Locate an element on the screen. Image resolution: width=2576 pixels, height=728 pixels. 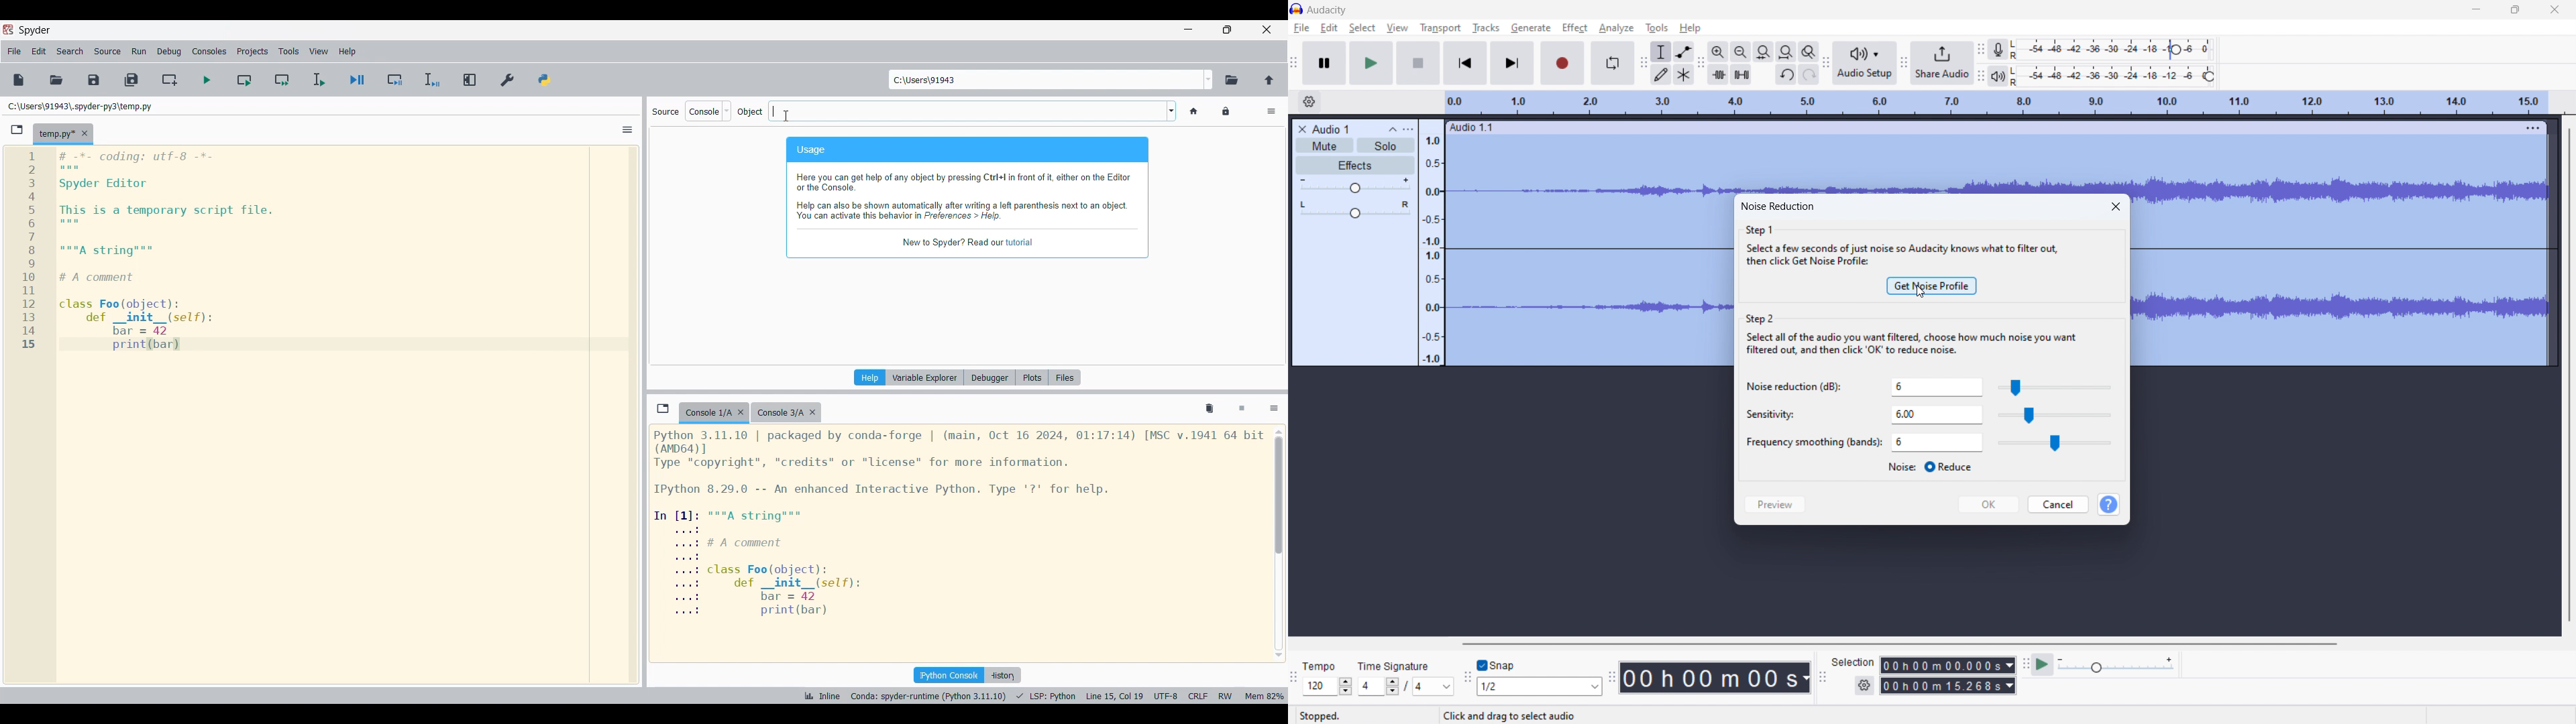
time stamp is located at coordinates (1715, 678).